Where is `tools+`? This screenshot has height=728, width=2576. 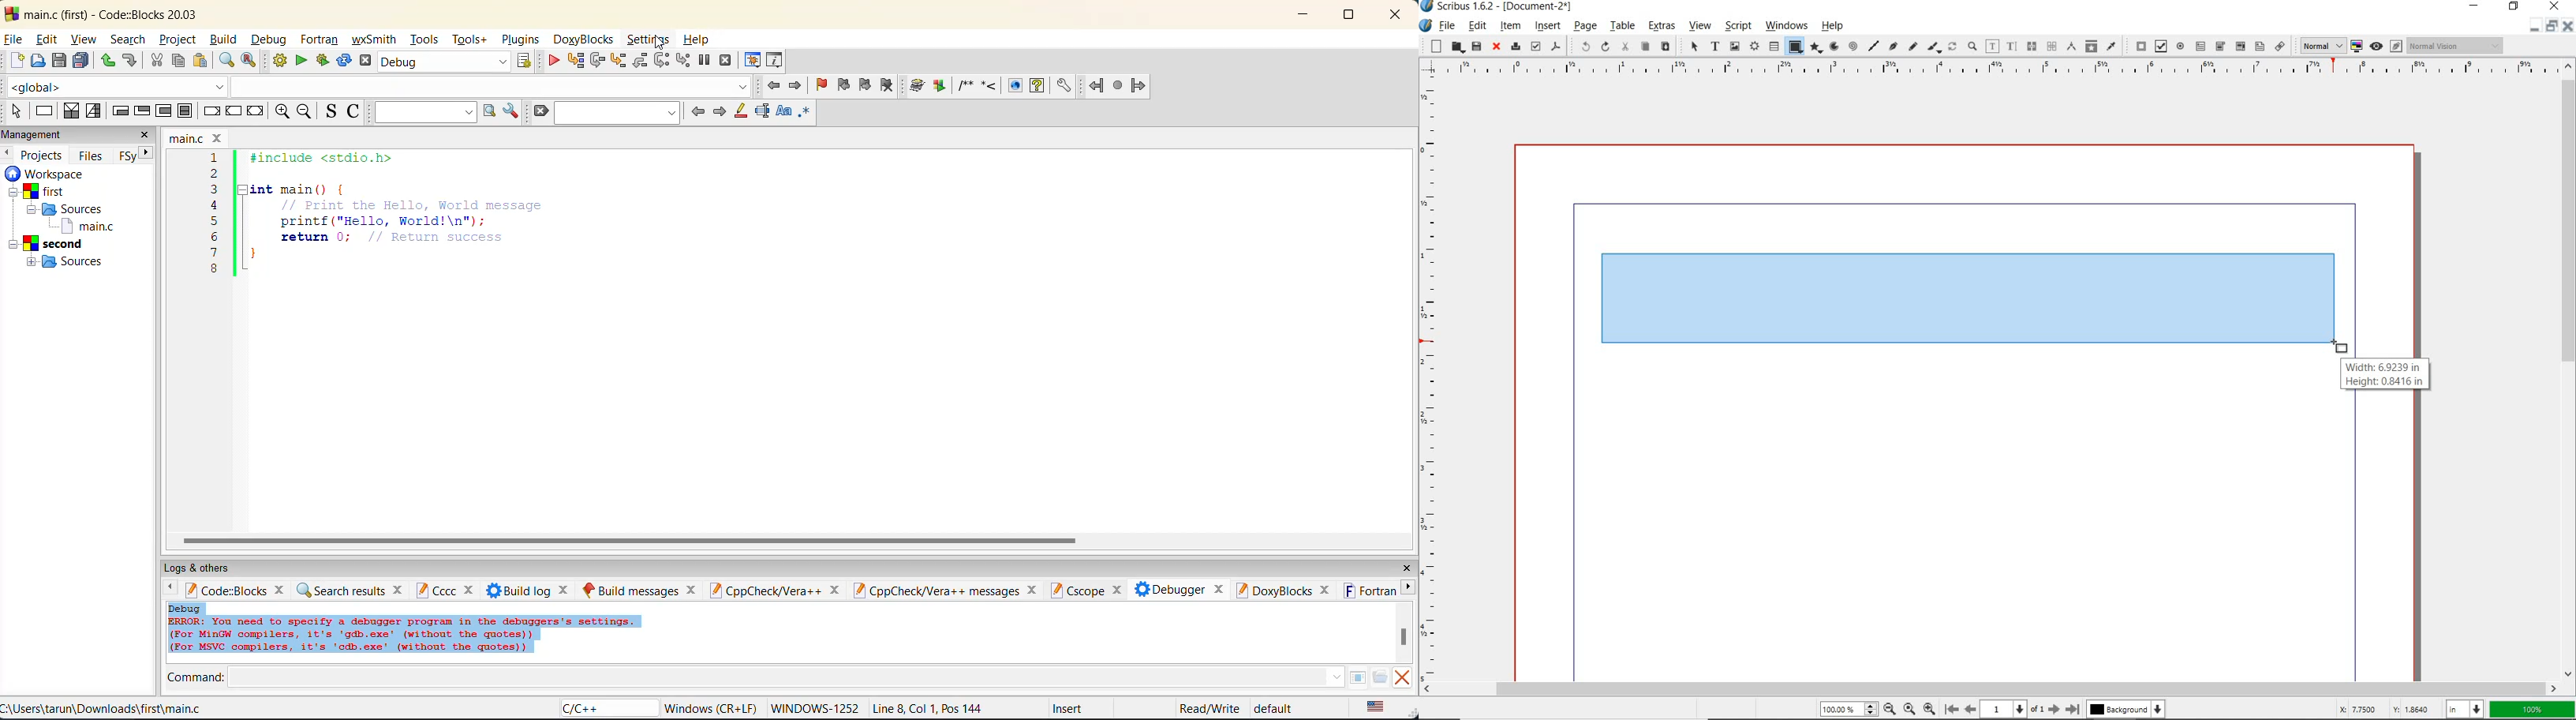 tools+ is located at coordinates (473, 40).